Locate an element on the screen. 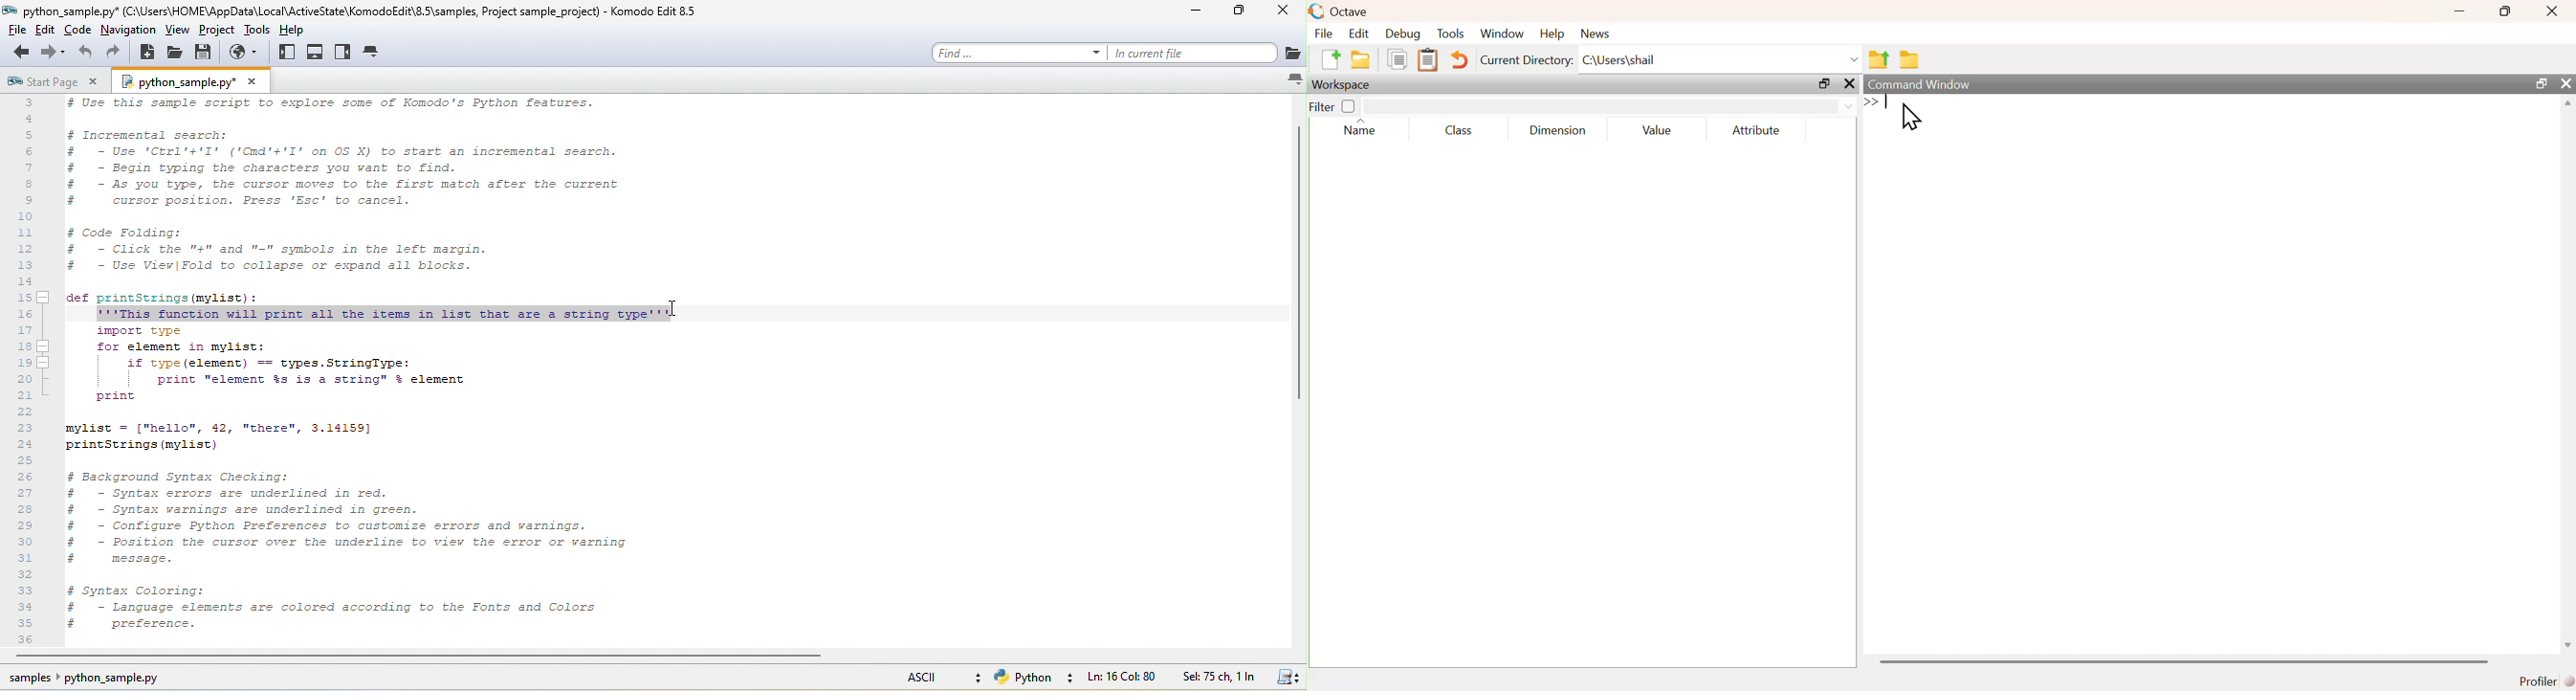 The image size is (2576, 700). off is located at coordinates (1348, 107).